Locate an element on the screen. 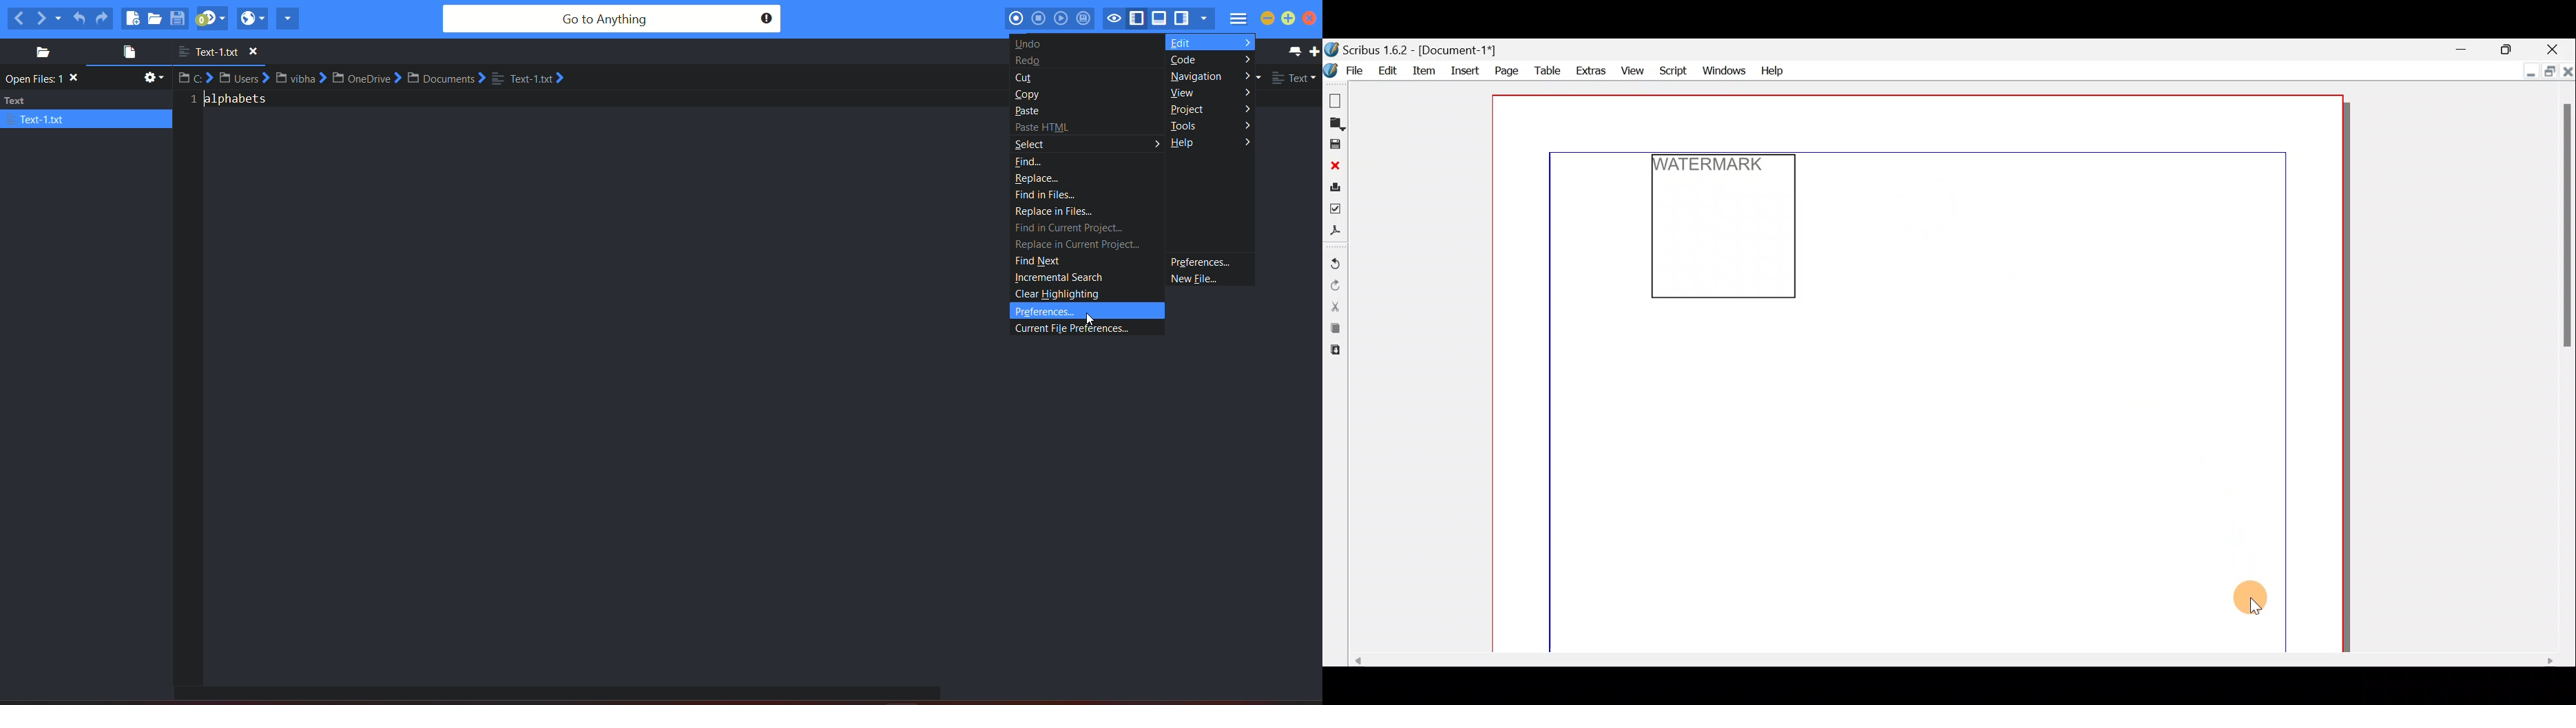 The height and width of the screenshot is (728, 2576). Undo is located at coordinates (1335, 264).